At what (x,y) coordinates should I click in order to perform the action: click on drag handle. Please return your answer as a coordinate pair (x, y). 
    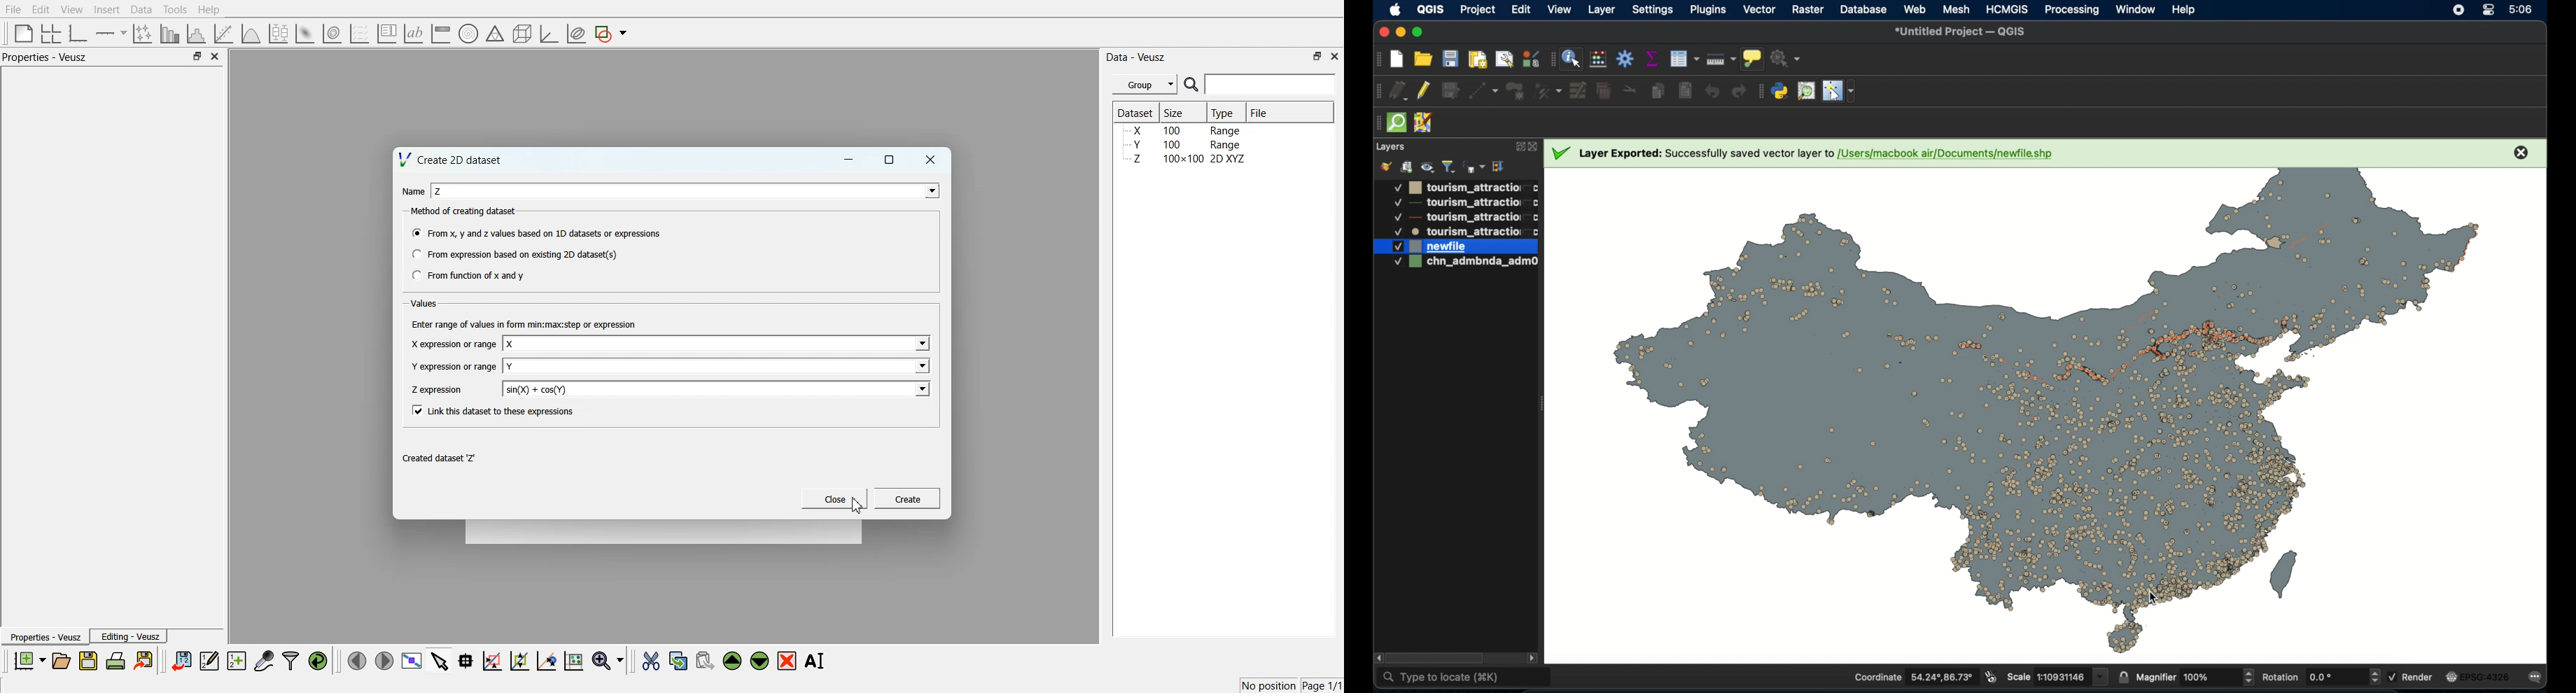
    Looking at the image, I should click on (1375, 123).